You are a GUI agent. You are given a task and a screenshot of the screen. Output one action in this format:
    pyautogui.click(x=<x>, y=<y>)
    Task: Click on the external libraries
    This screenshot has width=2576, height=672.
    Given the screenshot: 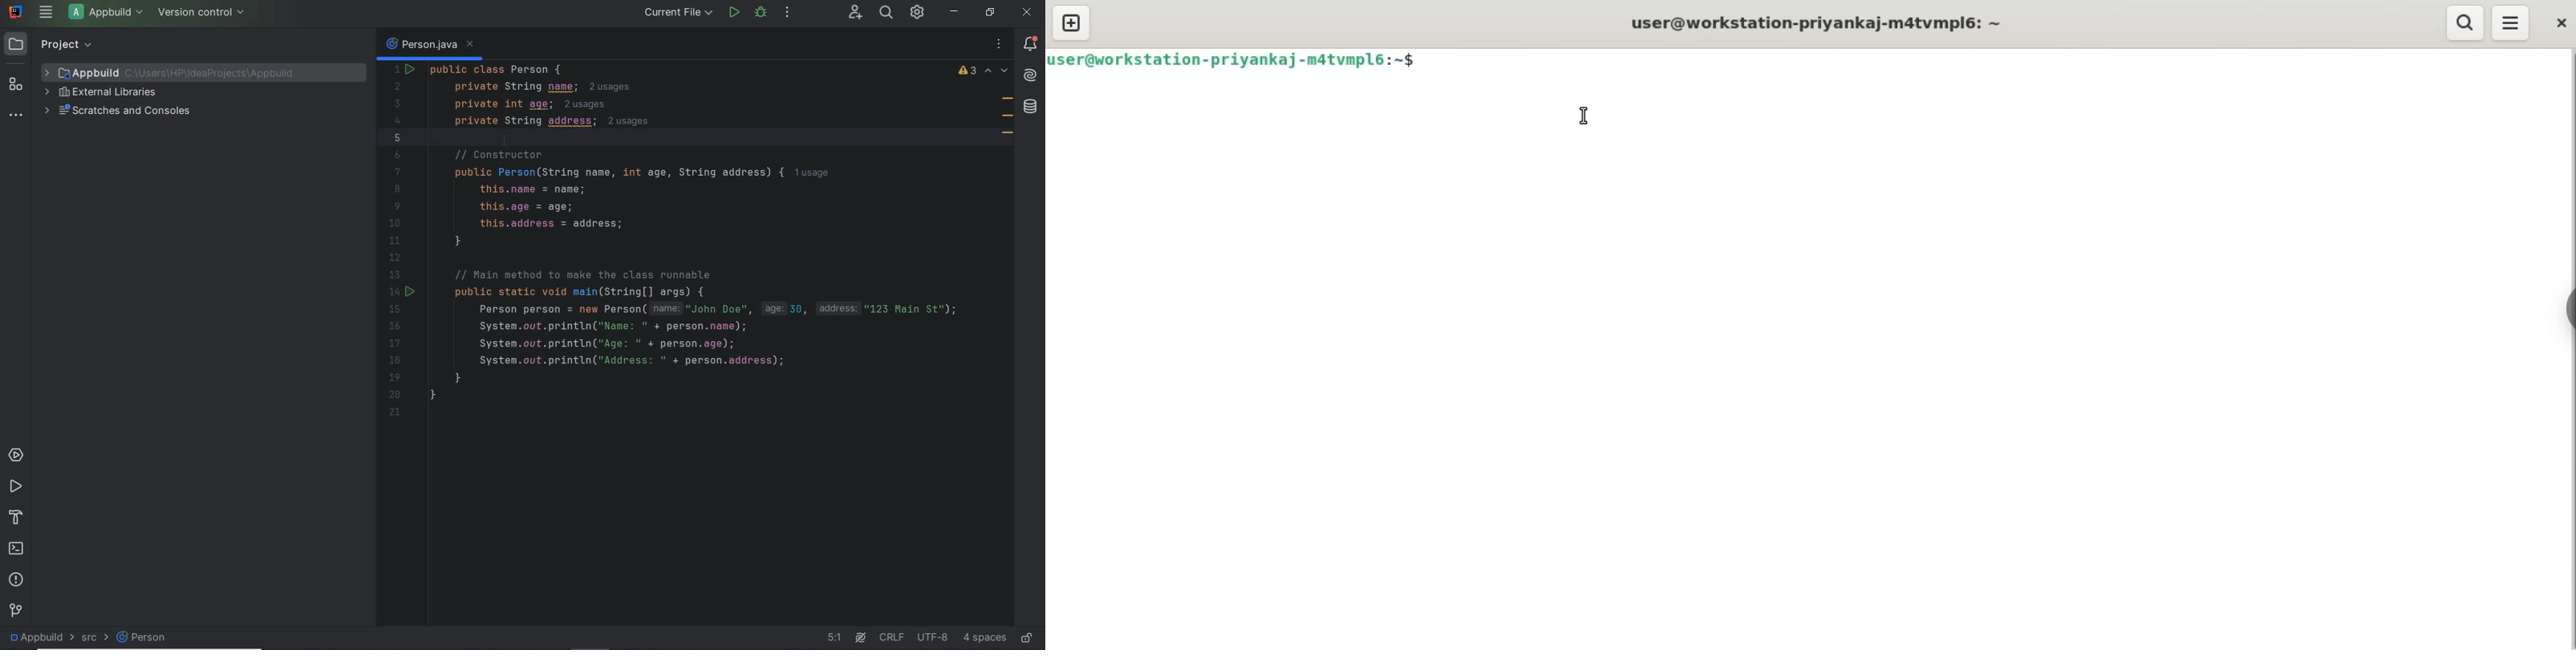 What is the action you would take?
    pyautogui.click(x=101, y=92)
    